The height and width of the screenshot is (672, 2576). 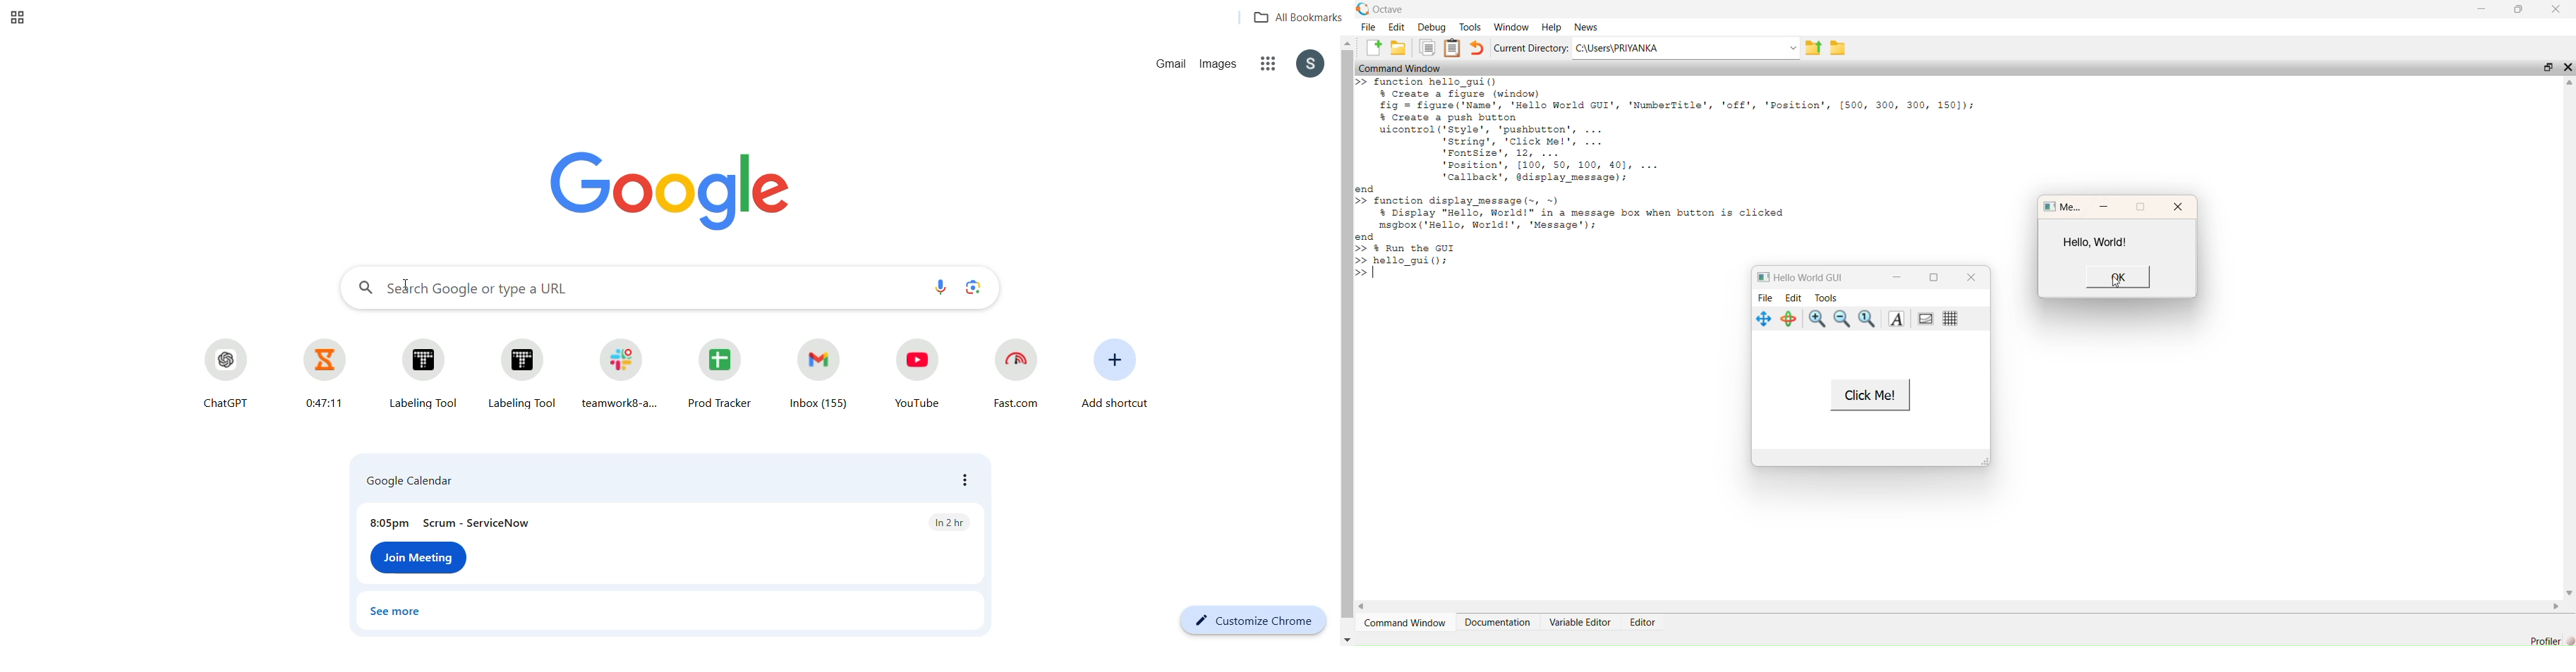 I want to click on Documentation, so click(x=1498, y=621).